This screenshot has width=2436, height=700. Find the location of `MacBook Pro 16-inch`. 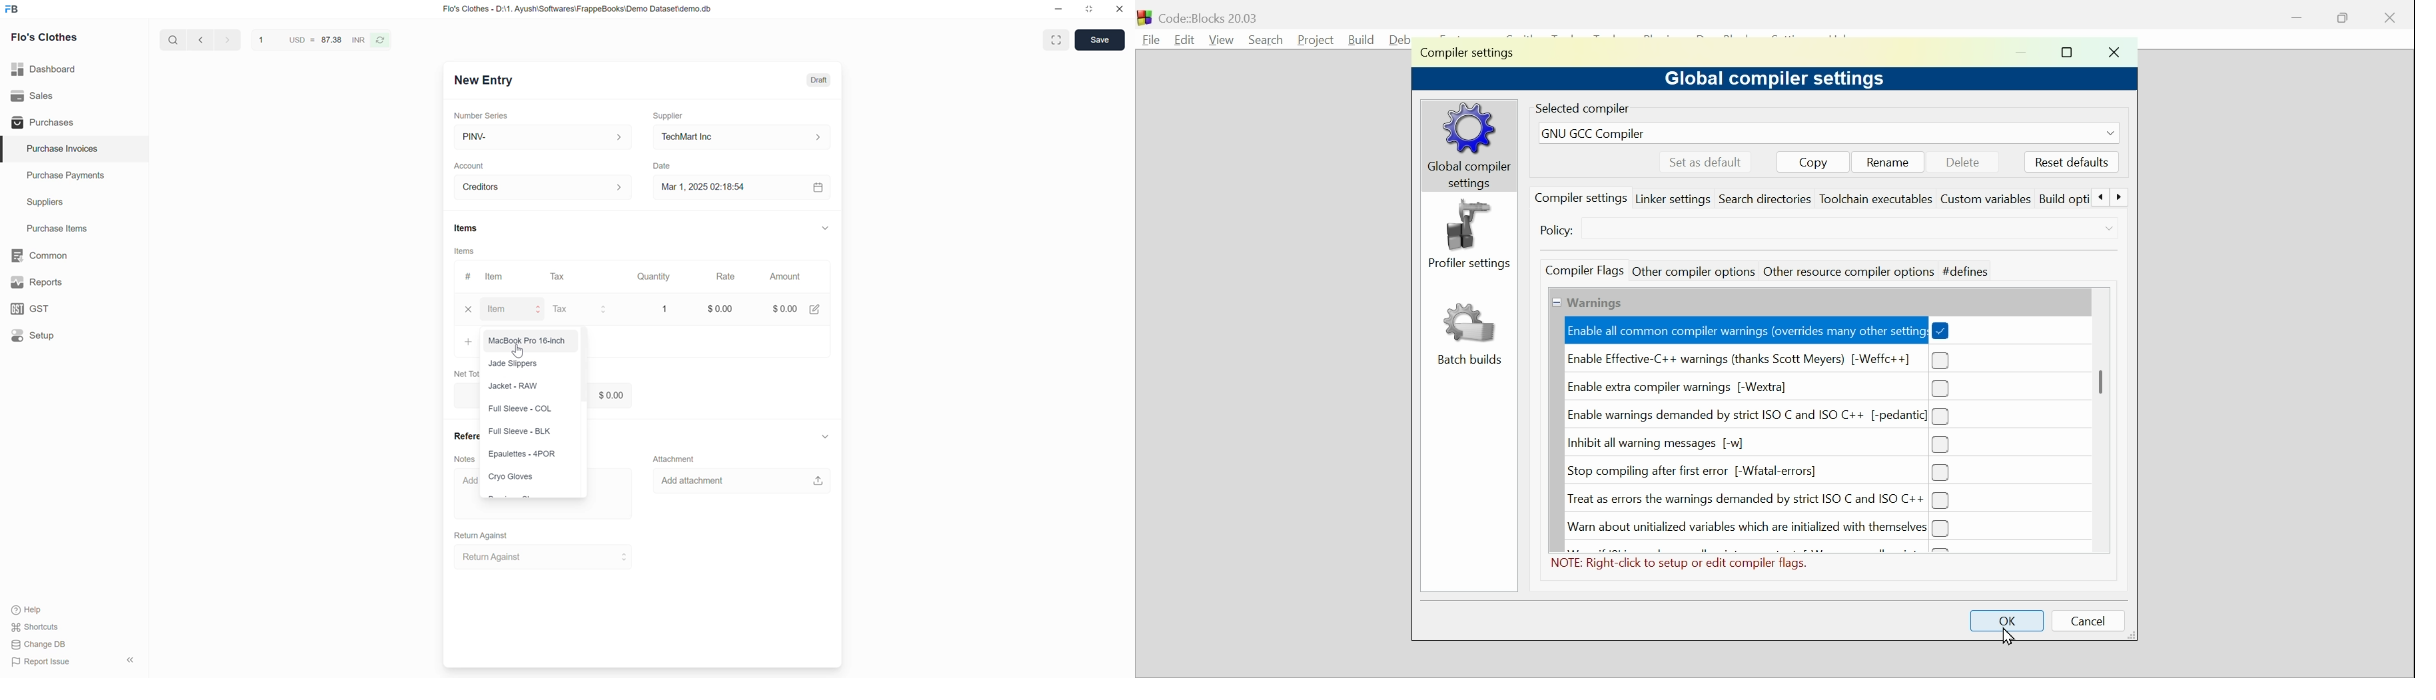

MacBook Pro 16-inch is located at coordinates (528, 340).